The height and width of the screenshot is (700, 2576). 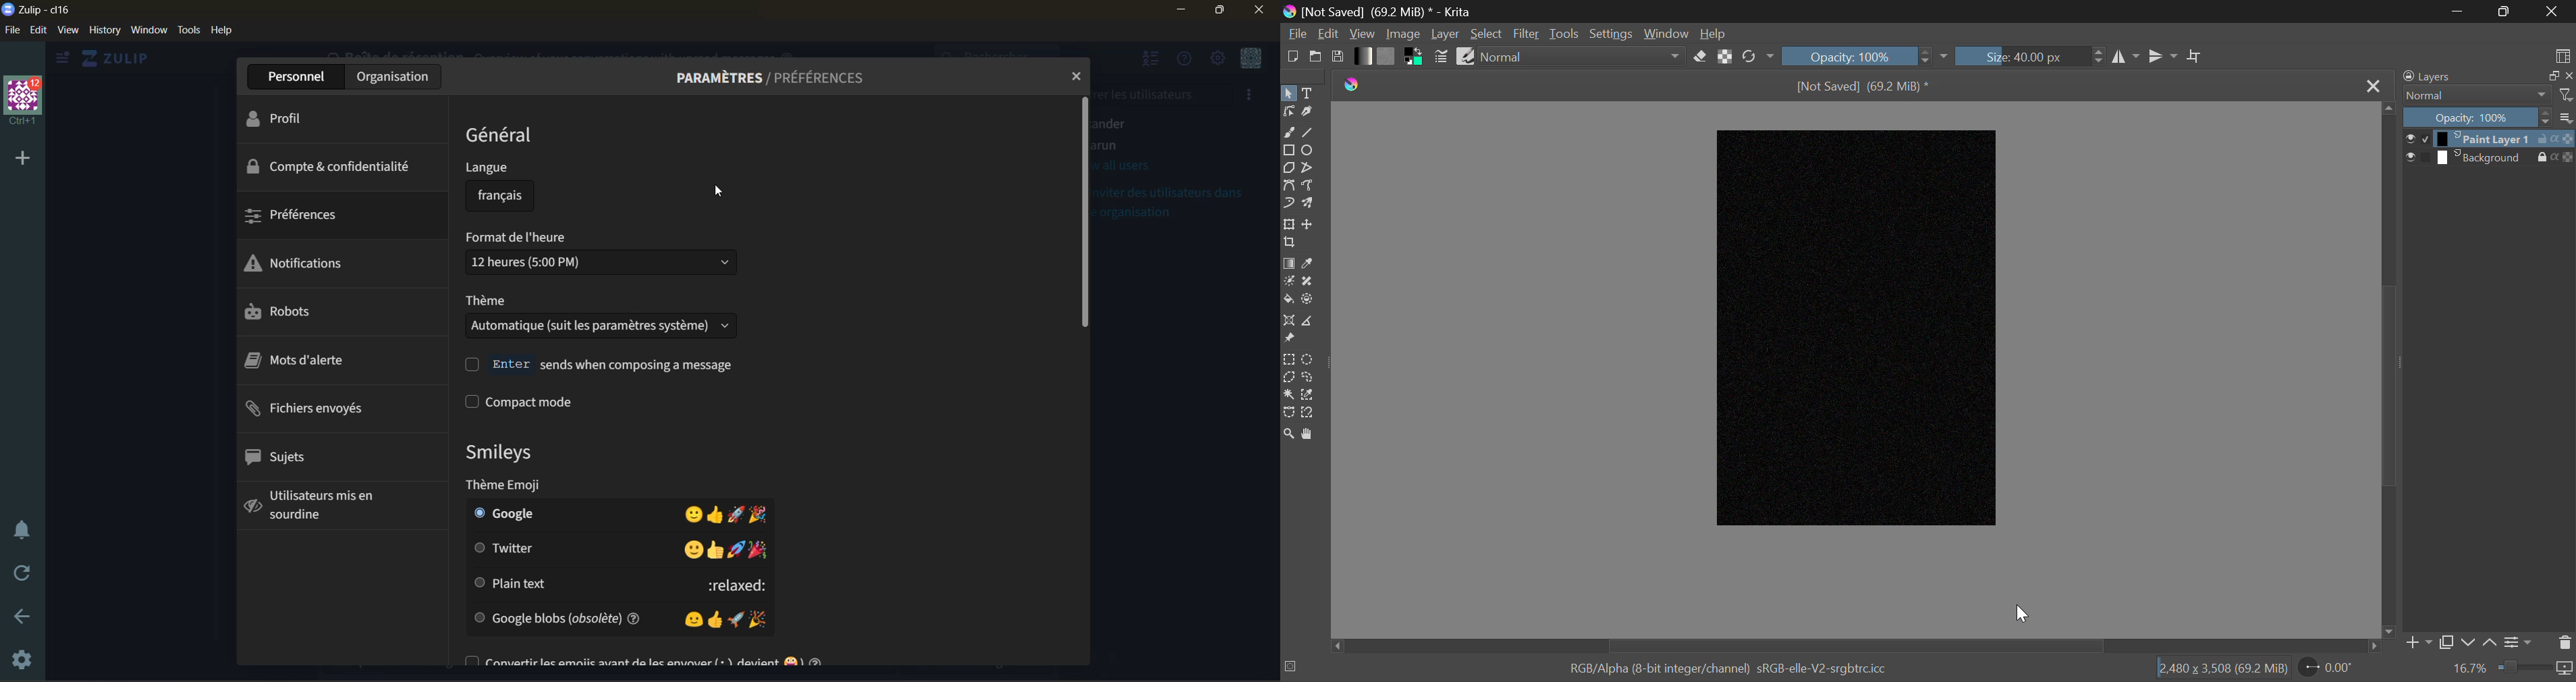 What do you see at coordinates (2552, 11) in the screenshot?
I see `Close` at bounding box center [2552, 11].